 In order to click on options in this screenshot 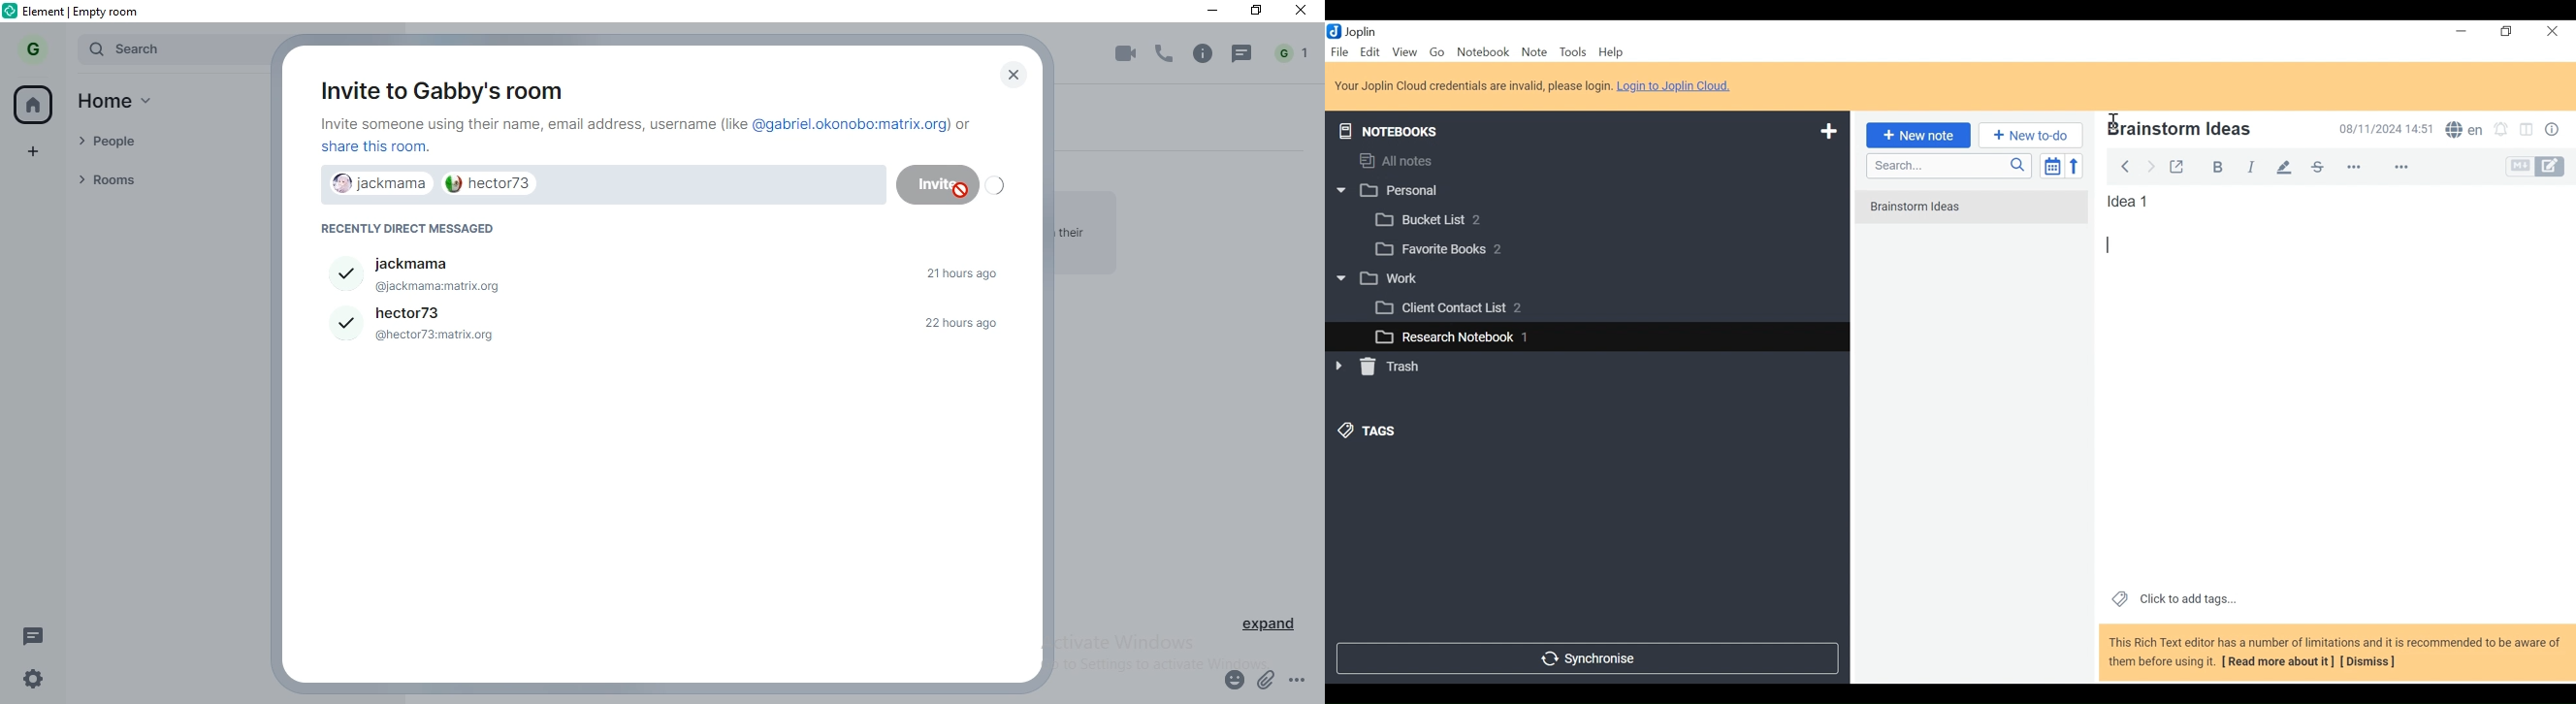, I will do `click(1305, 684)`.